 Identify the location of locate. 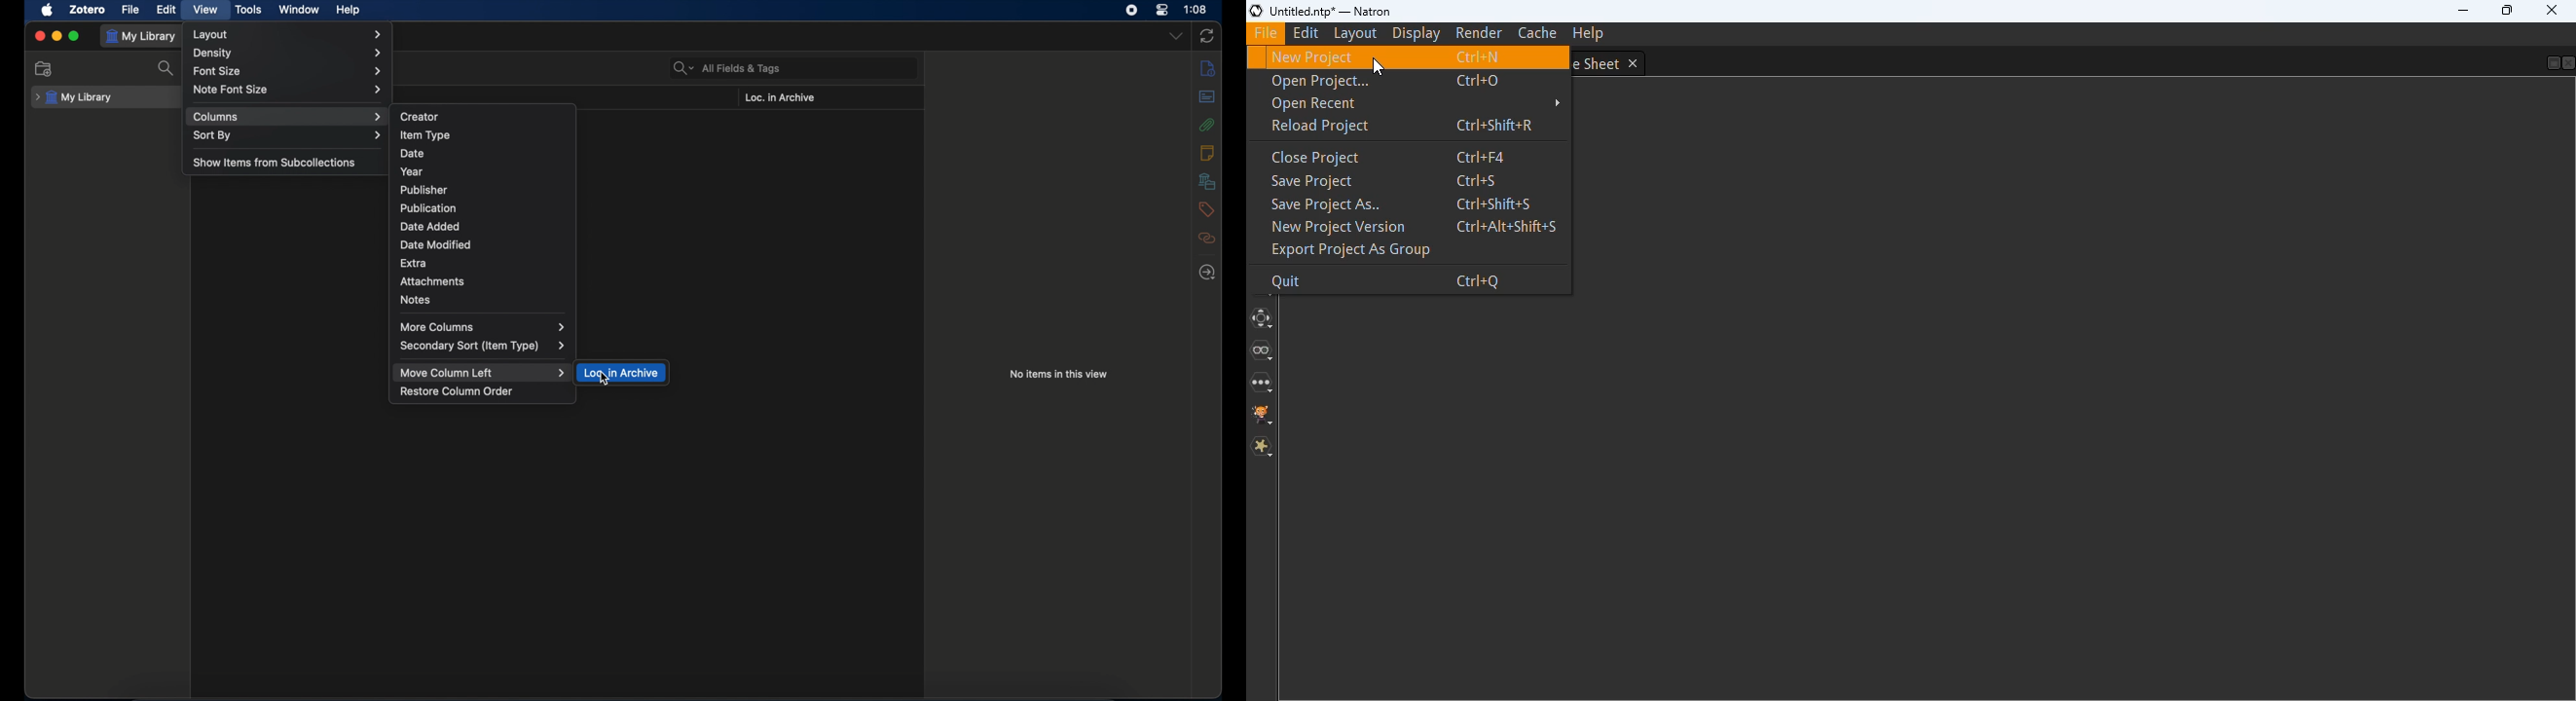
(1208, 273).